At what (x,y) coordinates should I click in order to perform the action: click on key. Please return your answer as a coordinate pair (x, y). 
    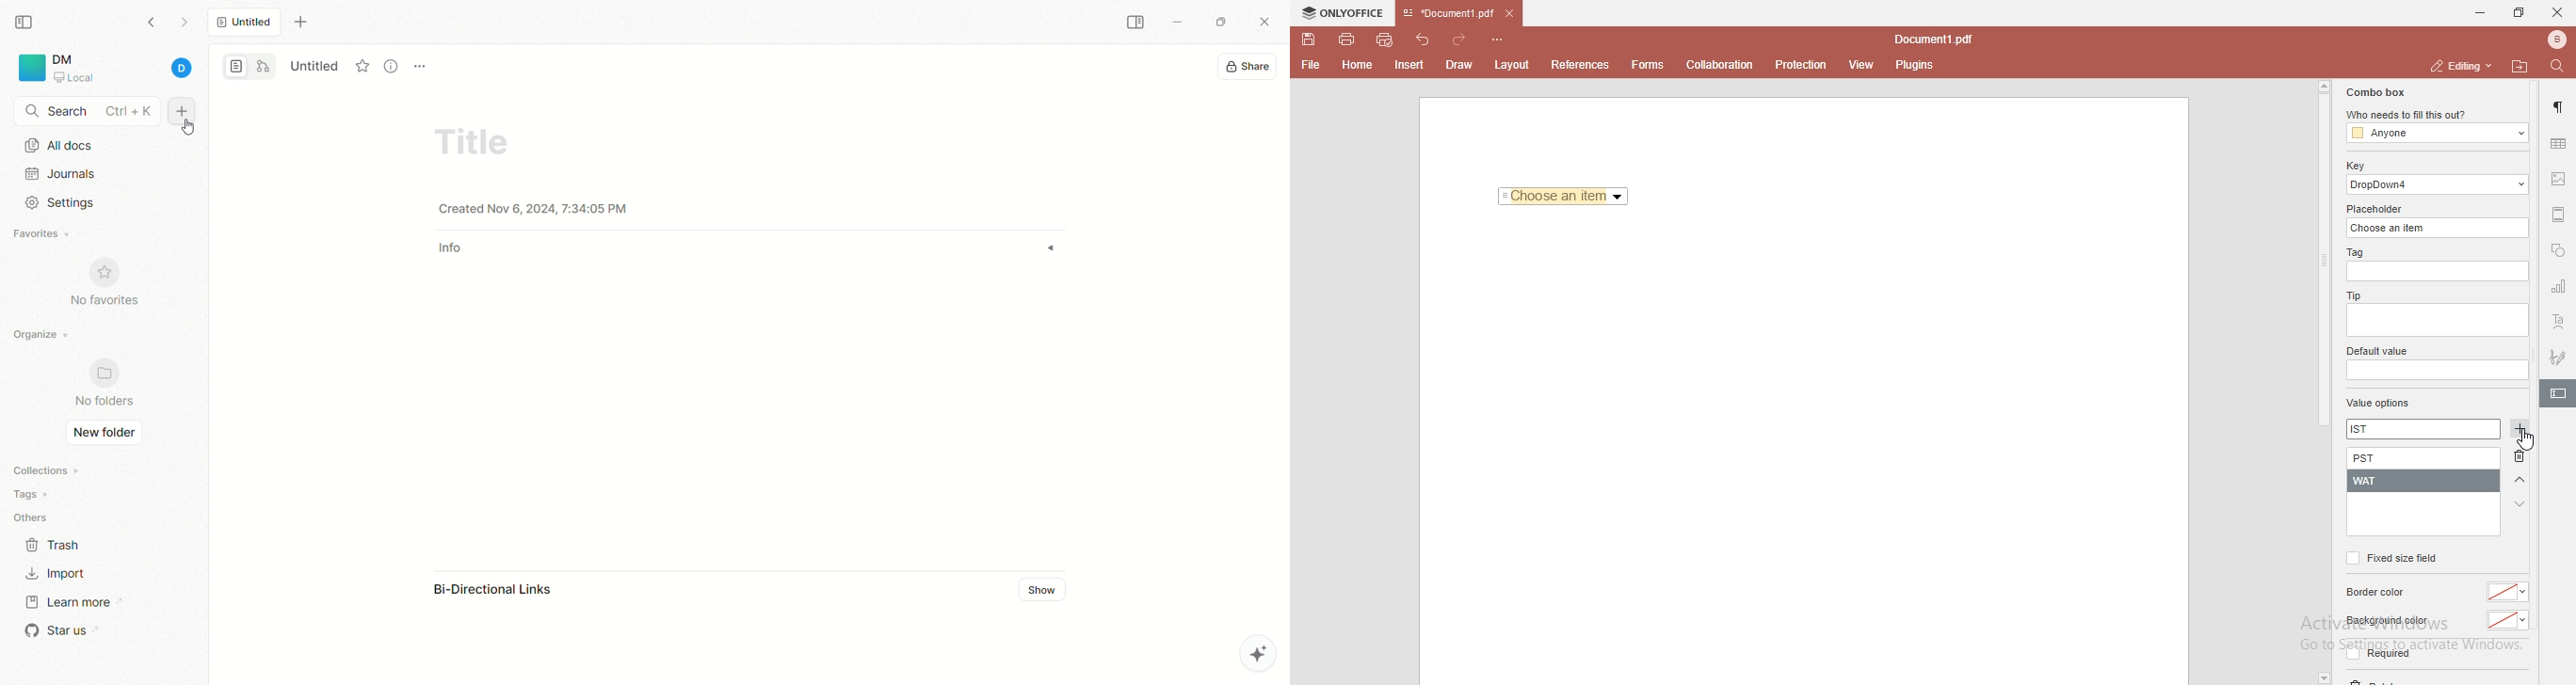
    Looking at the image, I should click on (2355, 166).